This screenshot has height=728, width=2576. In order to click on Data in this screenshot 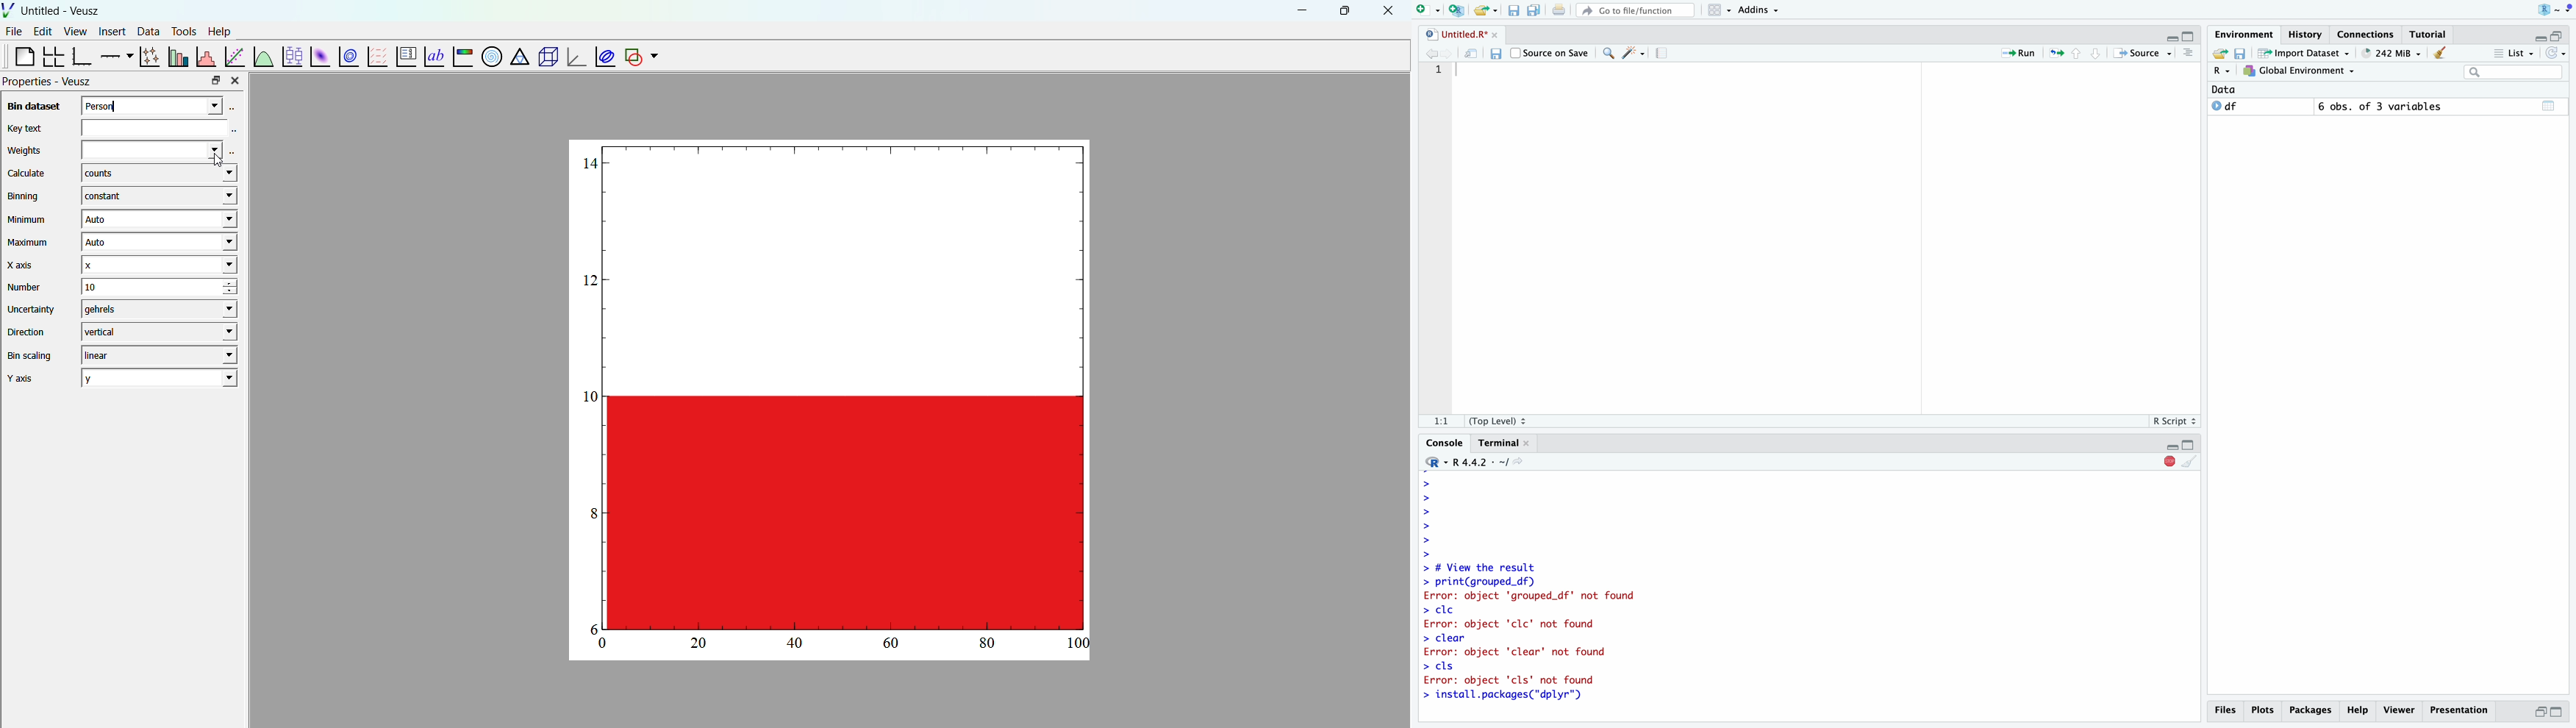, I will do `click(2231, 89)`.